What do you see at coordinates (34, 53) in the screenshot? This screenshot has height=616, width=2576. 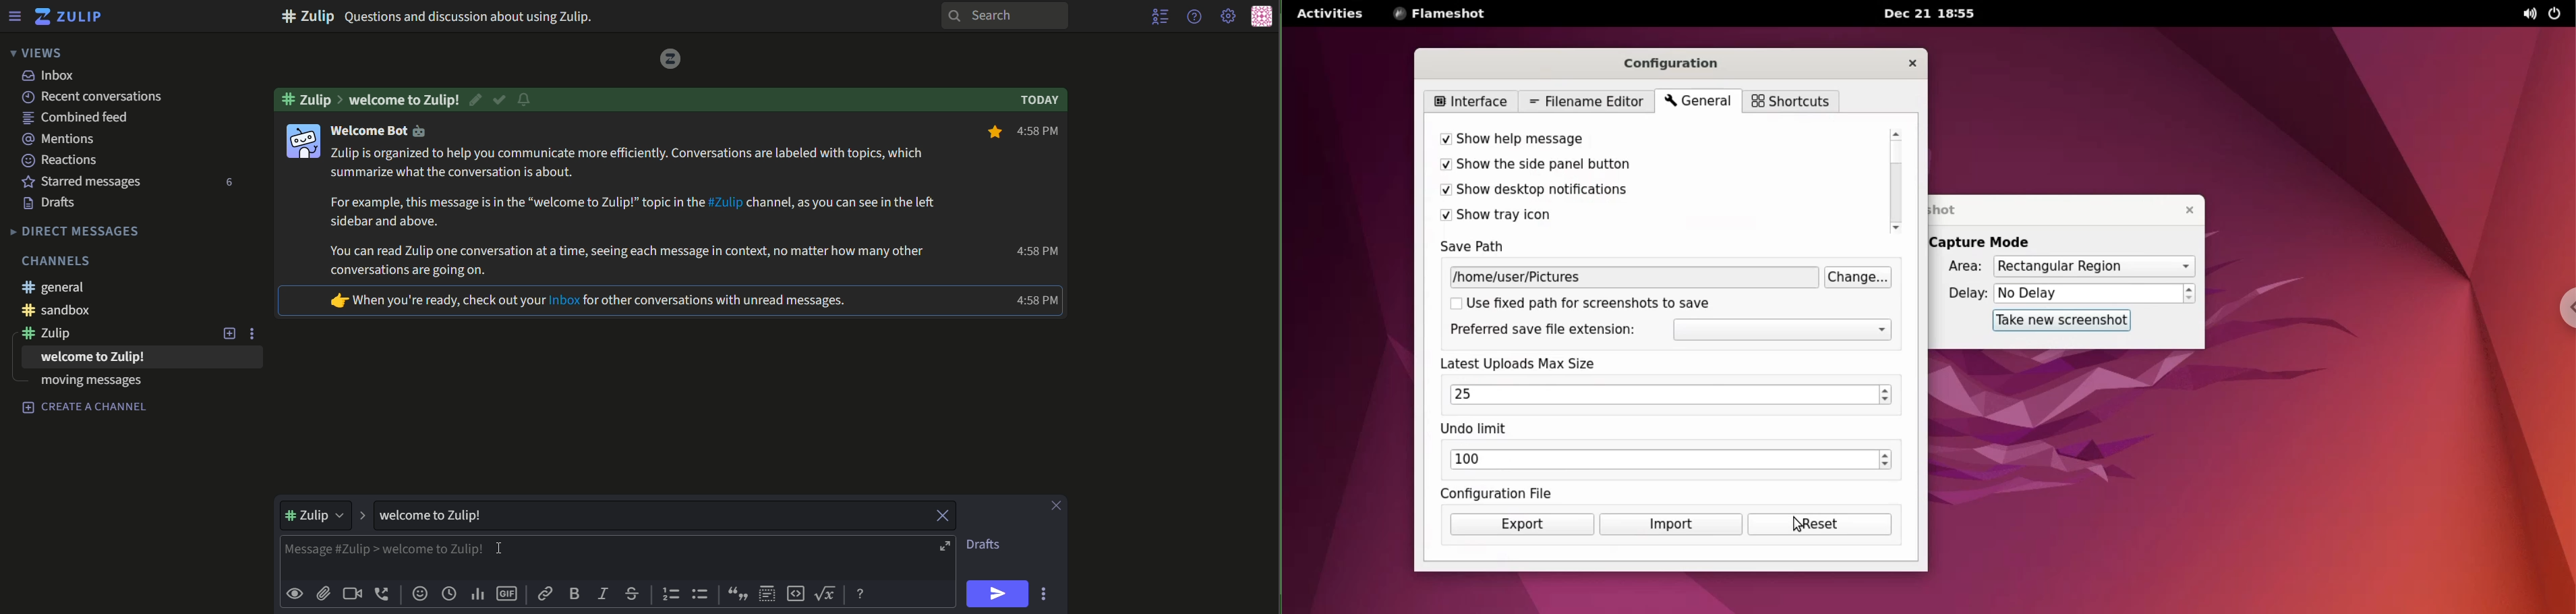 I see `views` at bounding box center [34, 53].